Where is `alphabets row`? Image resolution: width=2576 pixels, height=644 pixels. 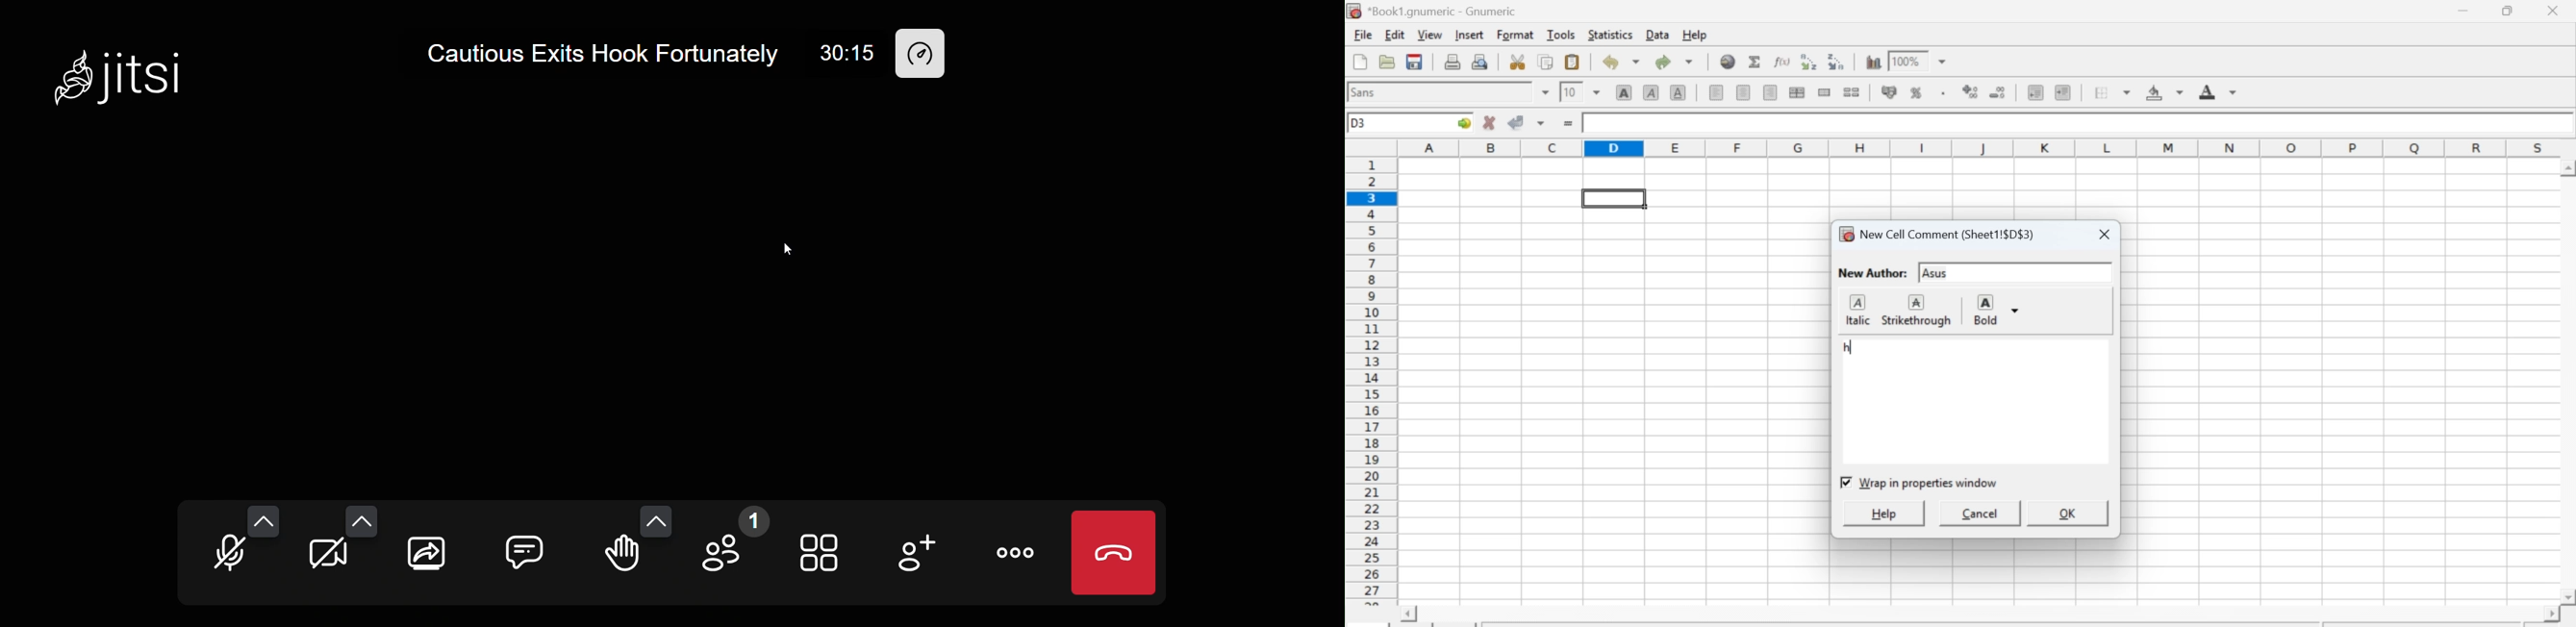
alphabets row is located at coordinates (1979, 146).